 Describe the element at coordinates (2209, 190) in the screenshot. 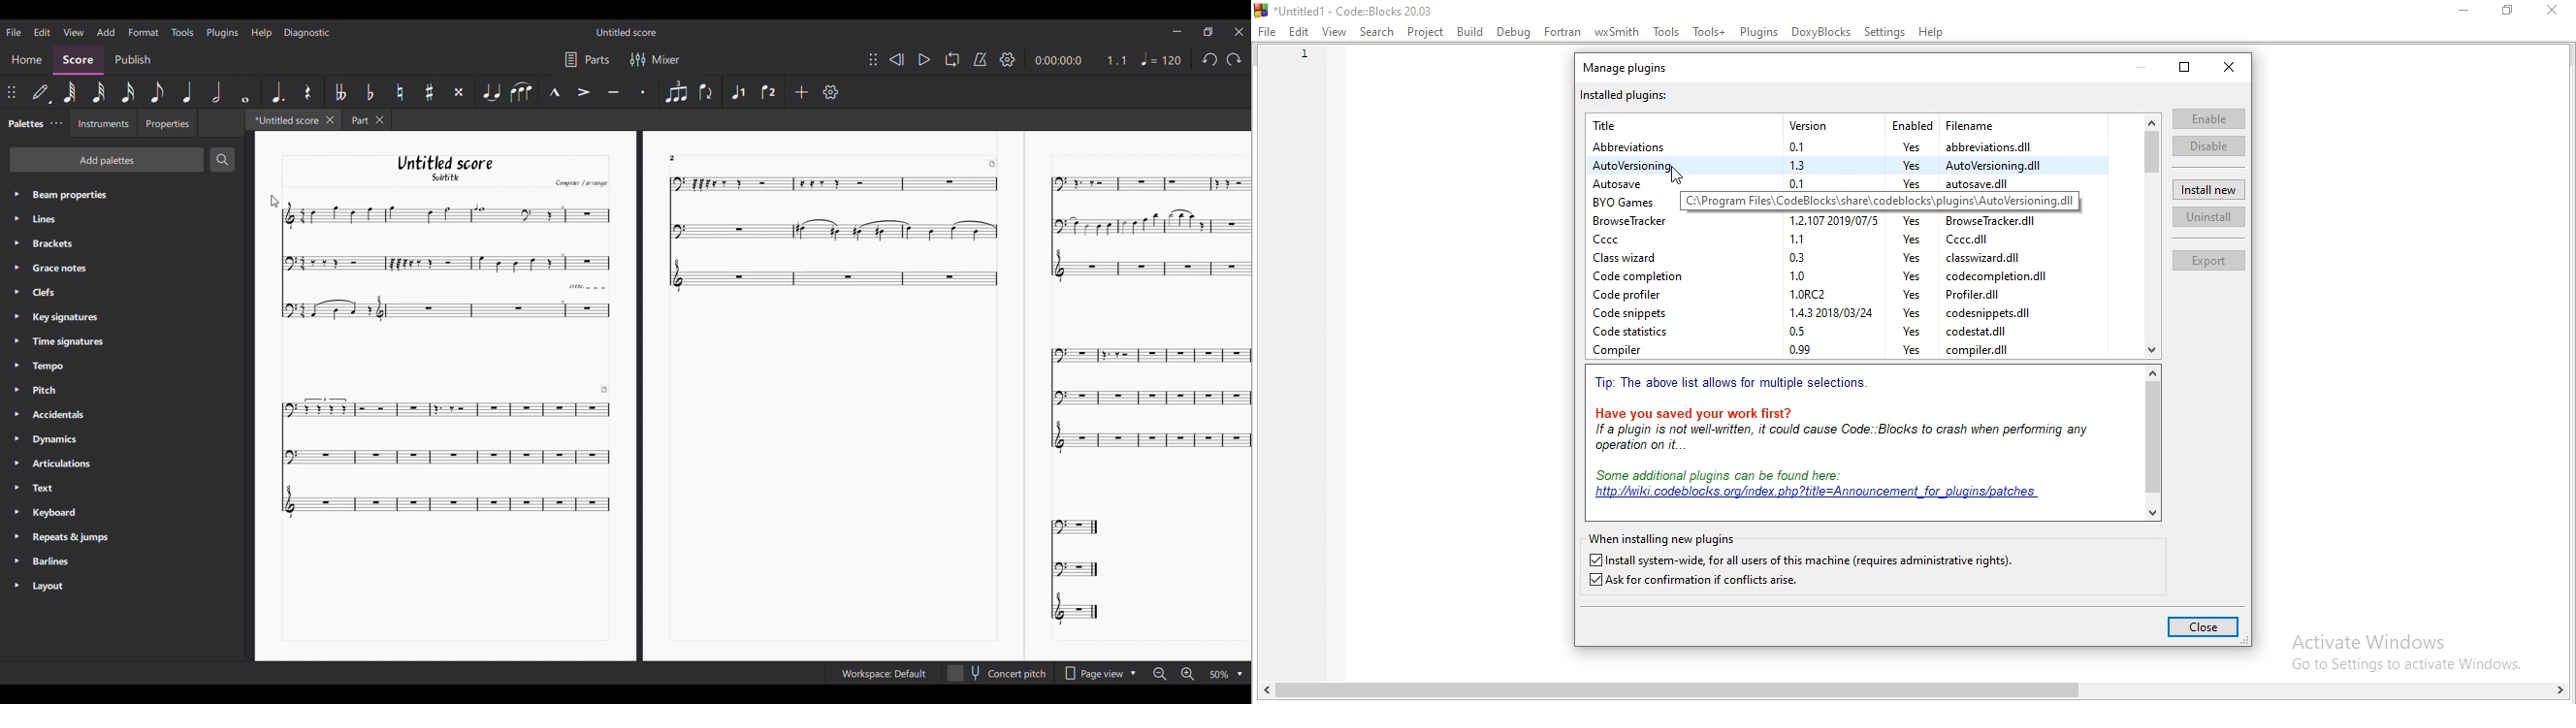

I see `install new` at that location.